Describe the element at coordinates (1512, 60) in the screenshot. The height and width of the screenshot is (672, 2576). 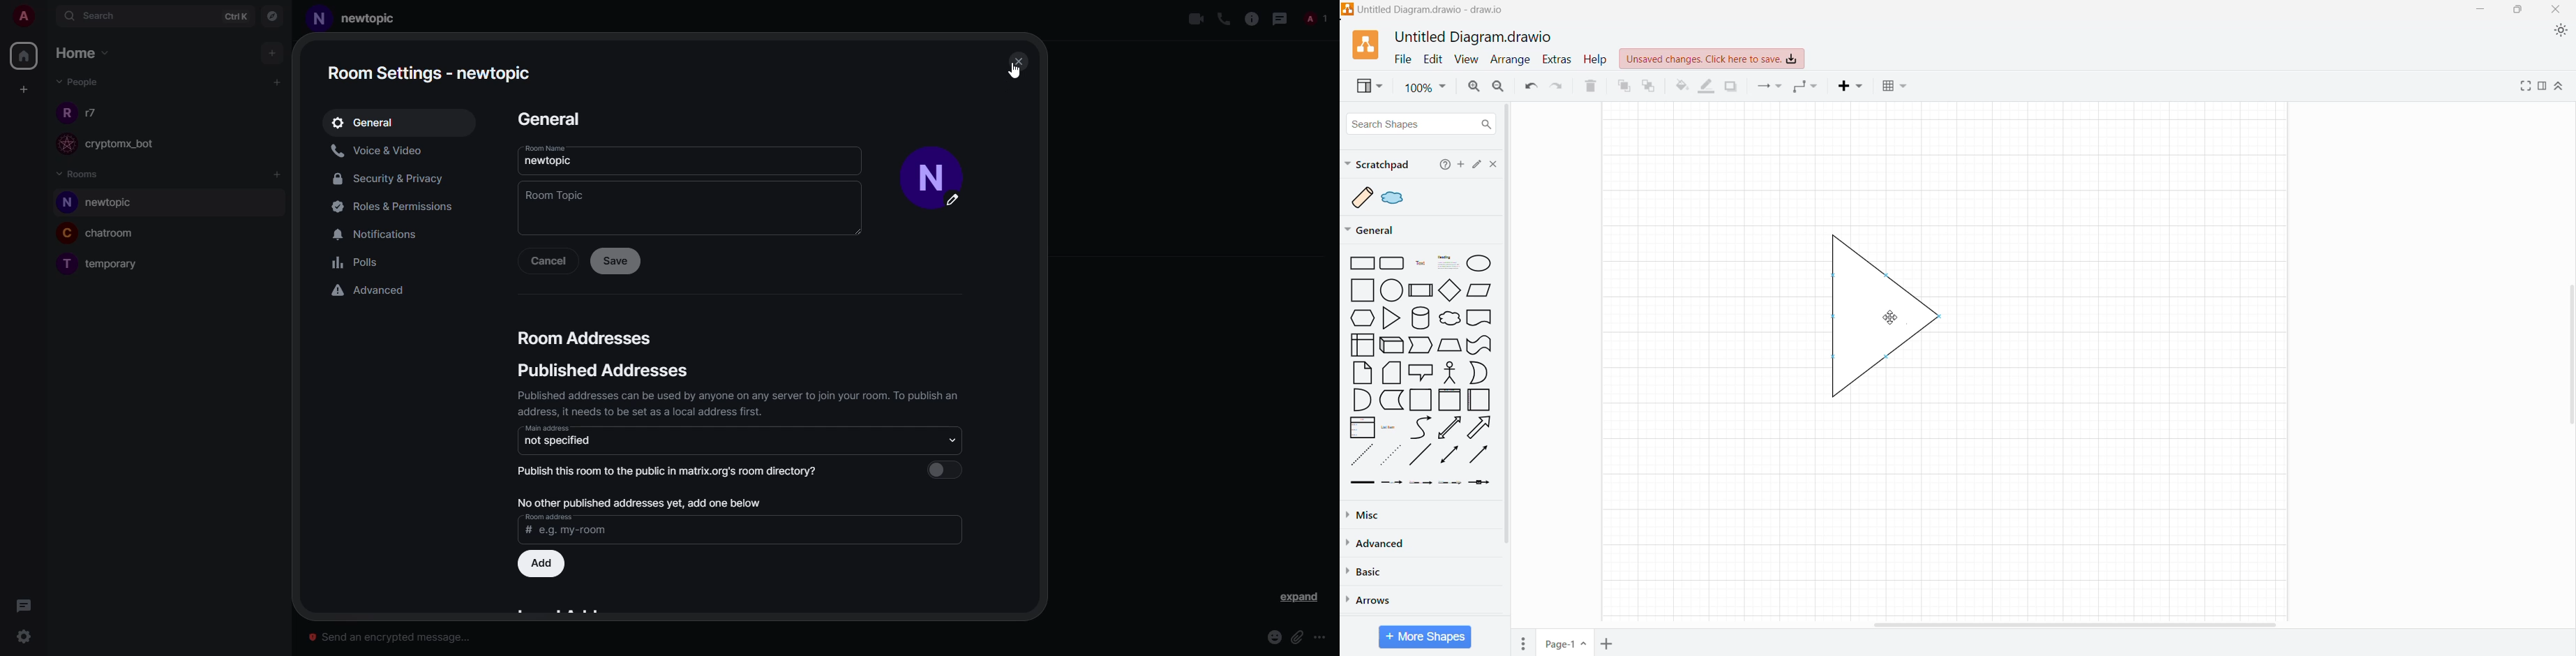
I see `Arrange` at that location.